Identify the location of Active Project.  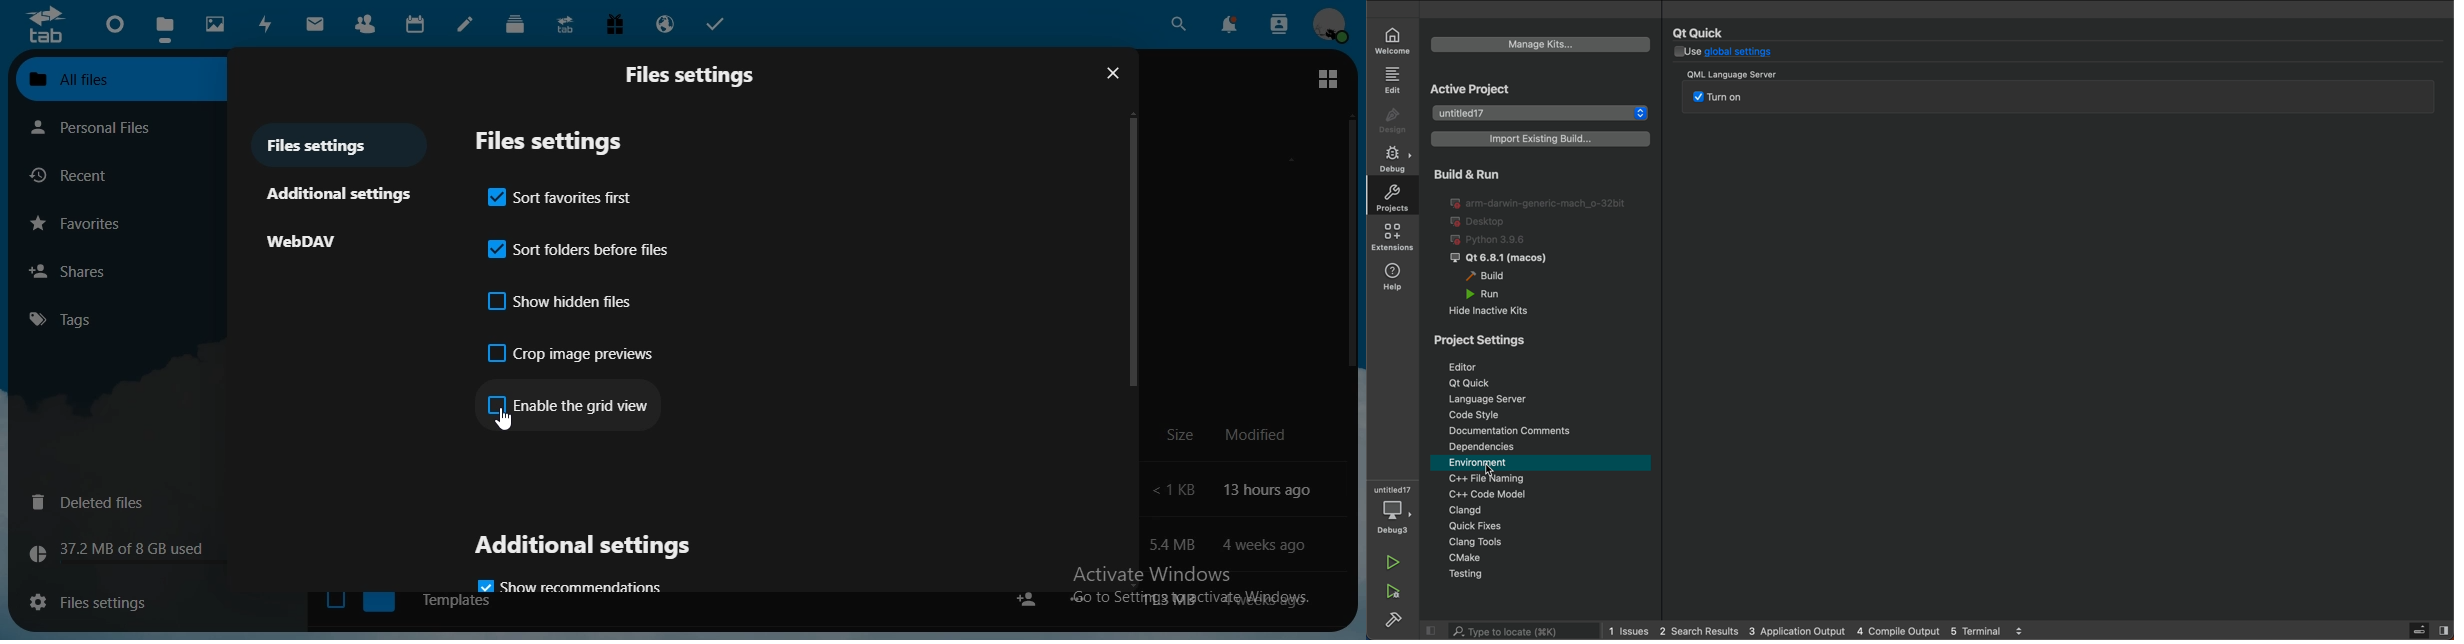
(1518, 89).